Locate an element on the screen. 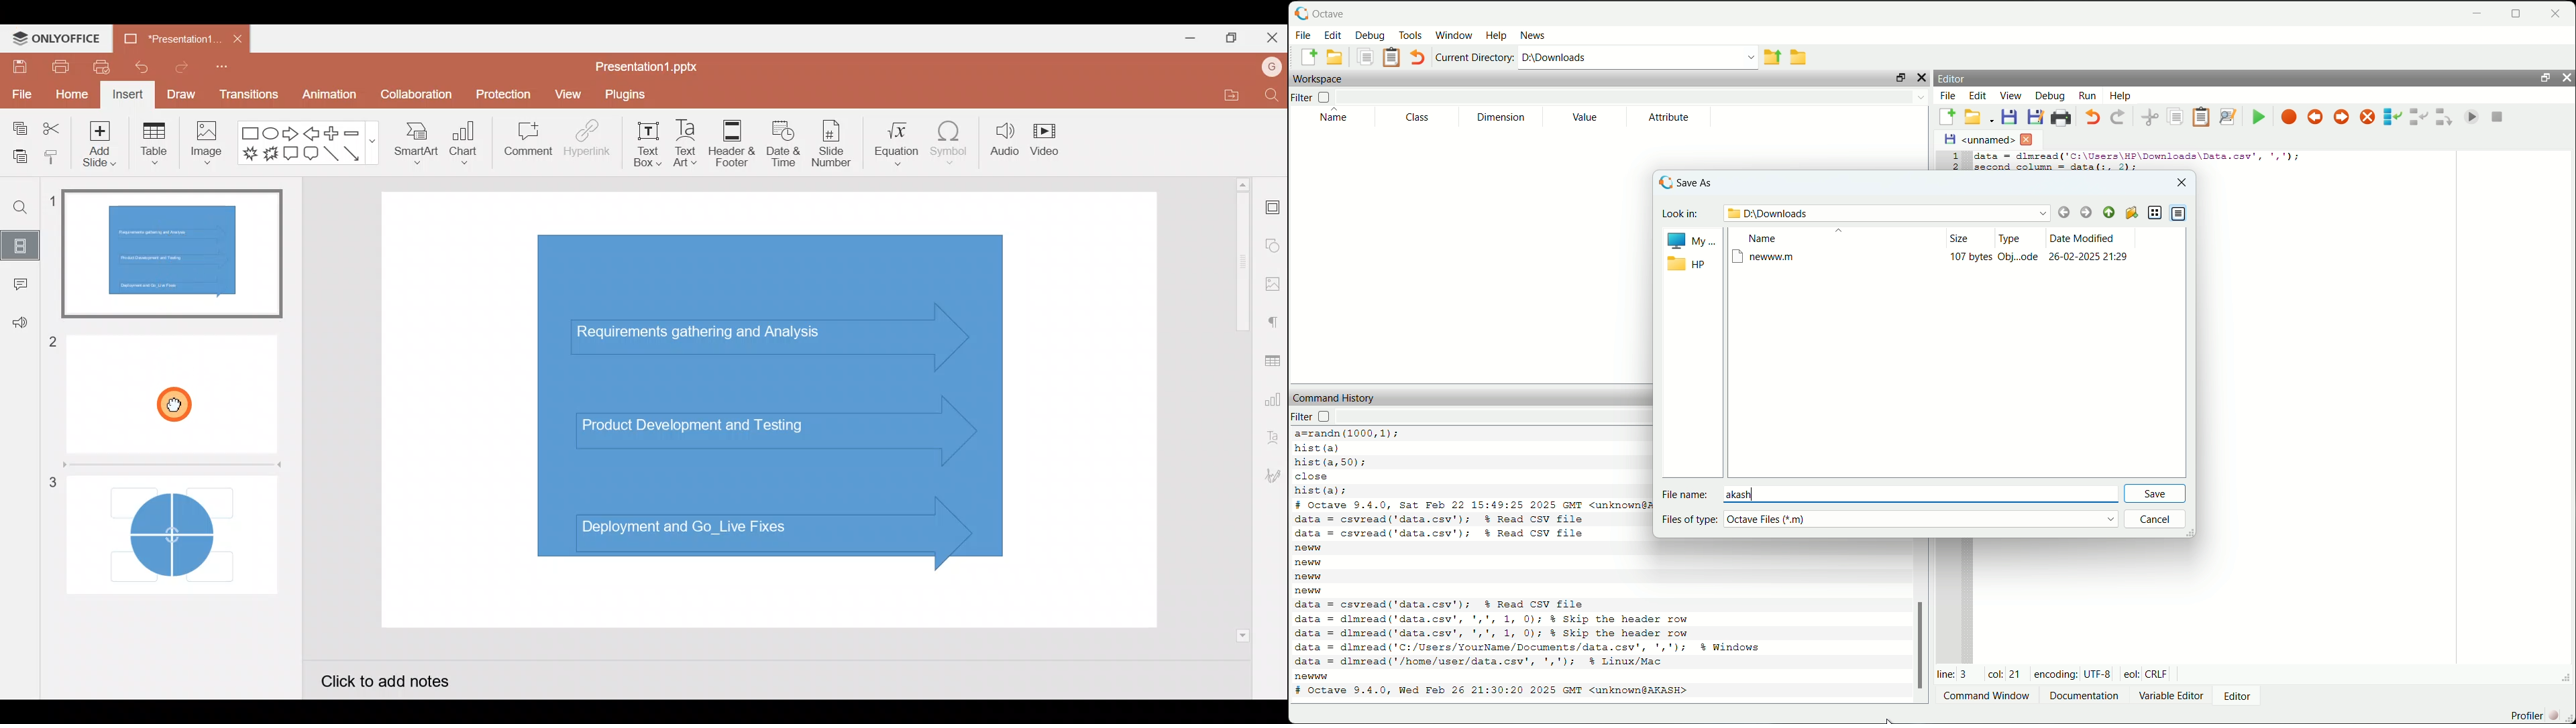 The image size is (2576, 728). editor is located at coordinates (1954, 77).